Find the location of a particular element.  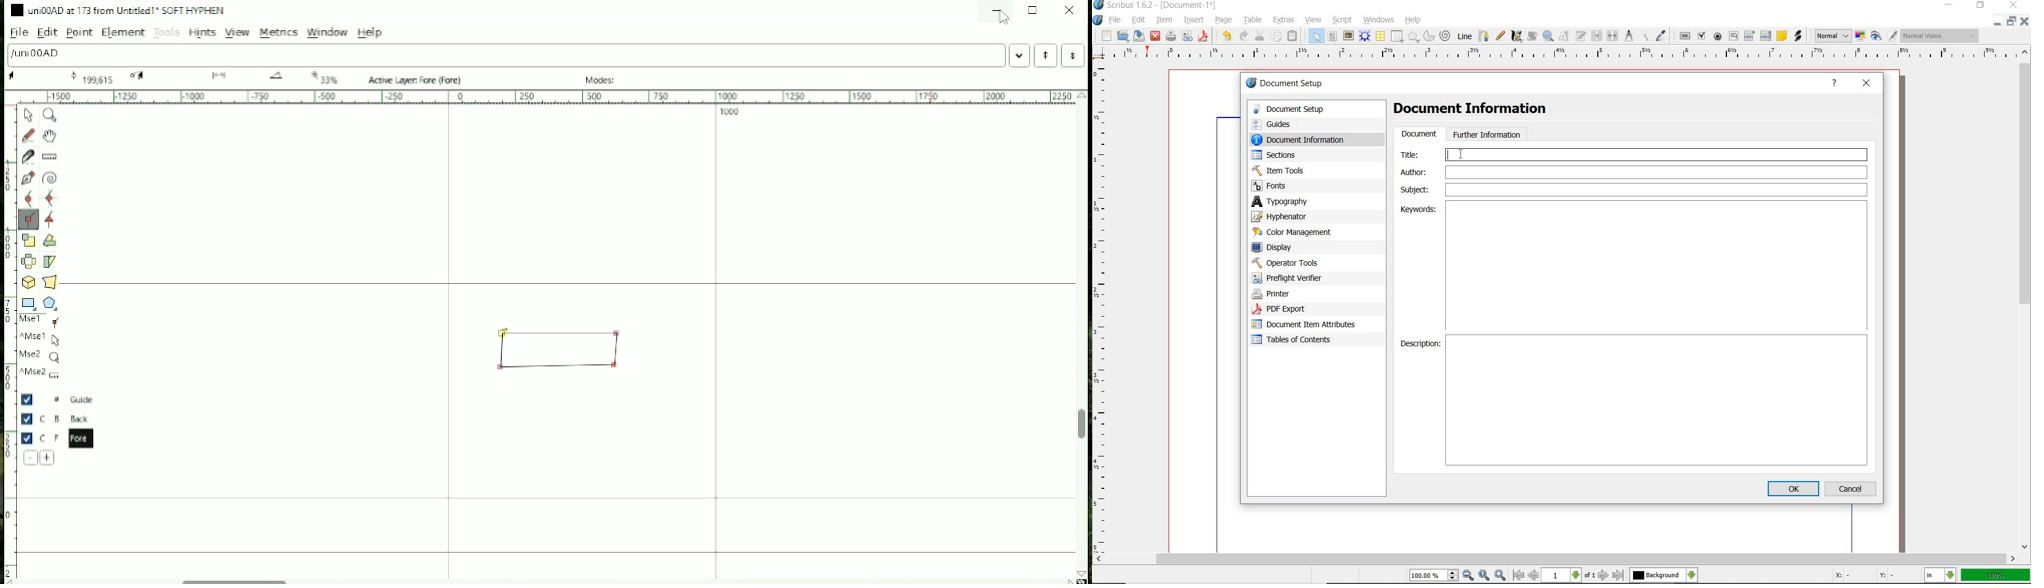

document is located at coordinates (1419, 134).